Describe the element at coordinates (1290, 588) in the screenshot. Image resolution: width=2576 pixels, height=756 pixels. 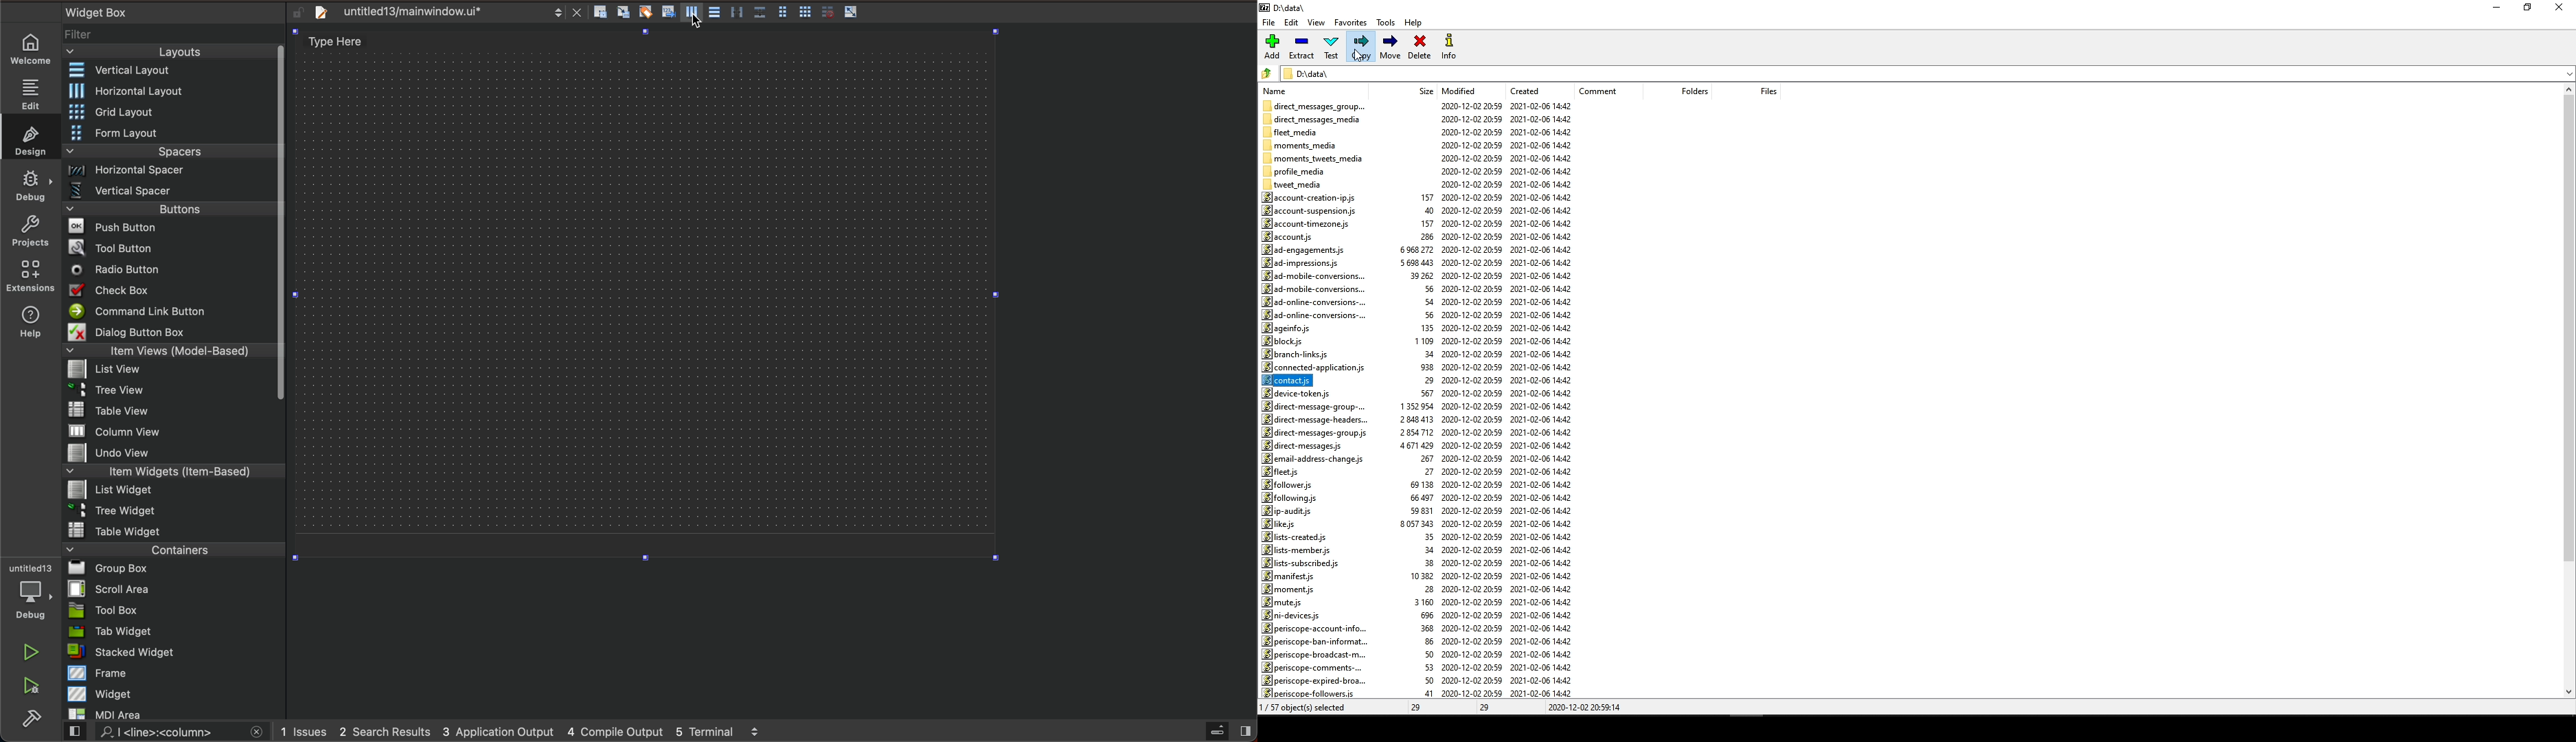
I see `moment.js` at that location.